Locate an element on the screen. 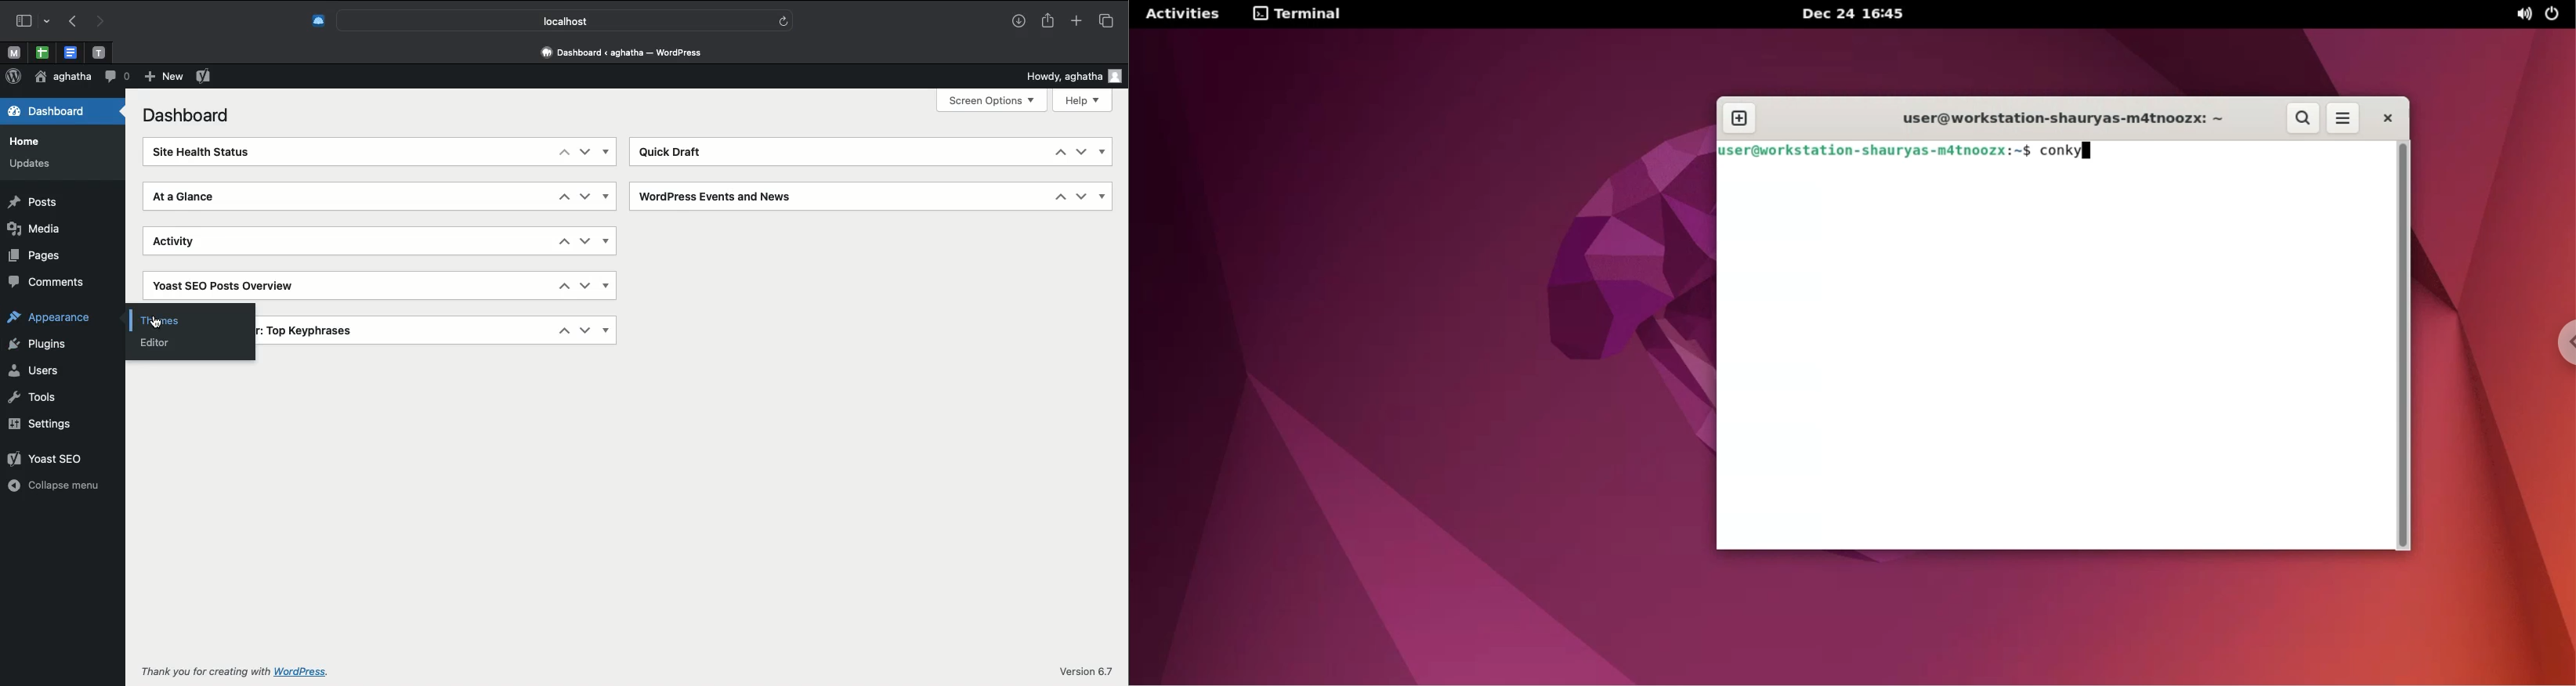 This screenshot has width=2576, height=700.  is located at coordinates (584, 241).